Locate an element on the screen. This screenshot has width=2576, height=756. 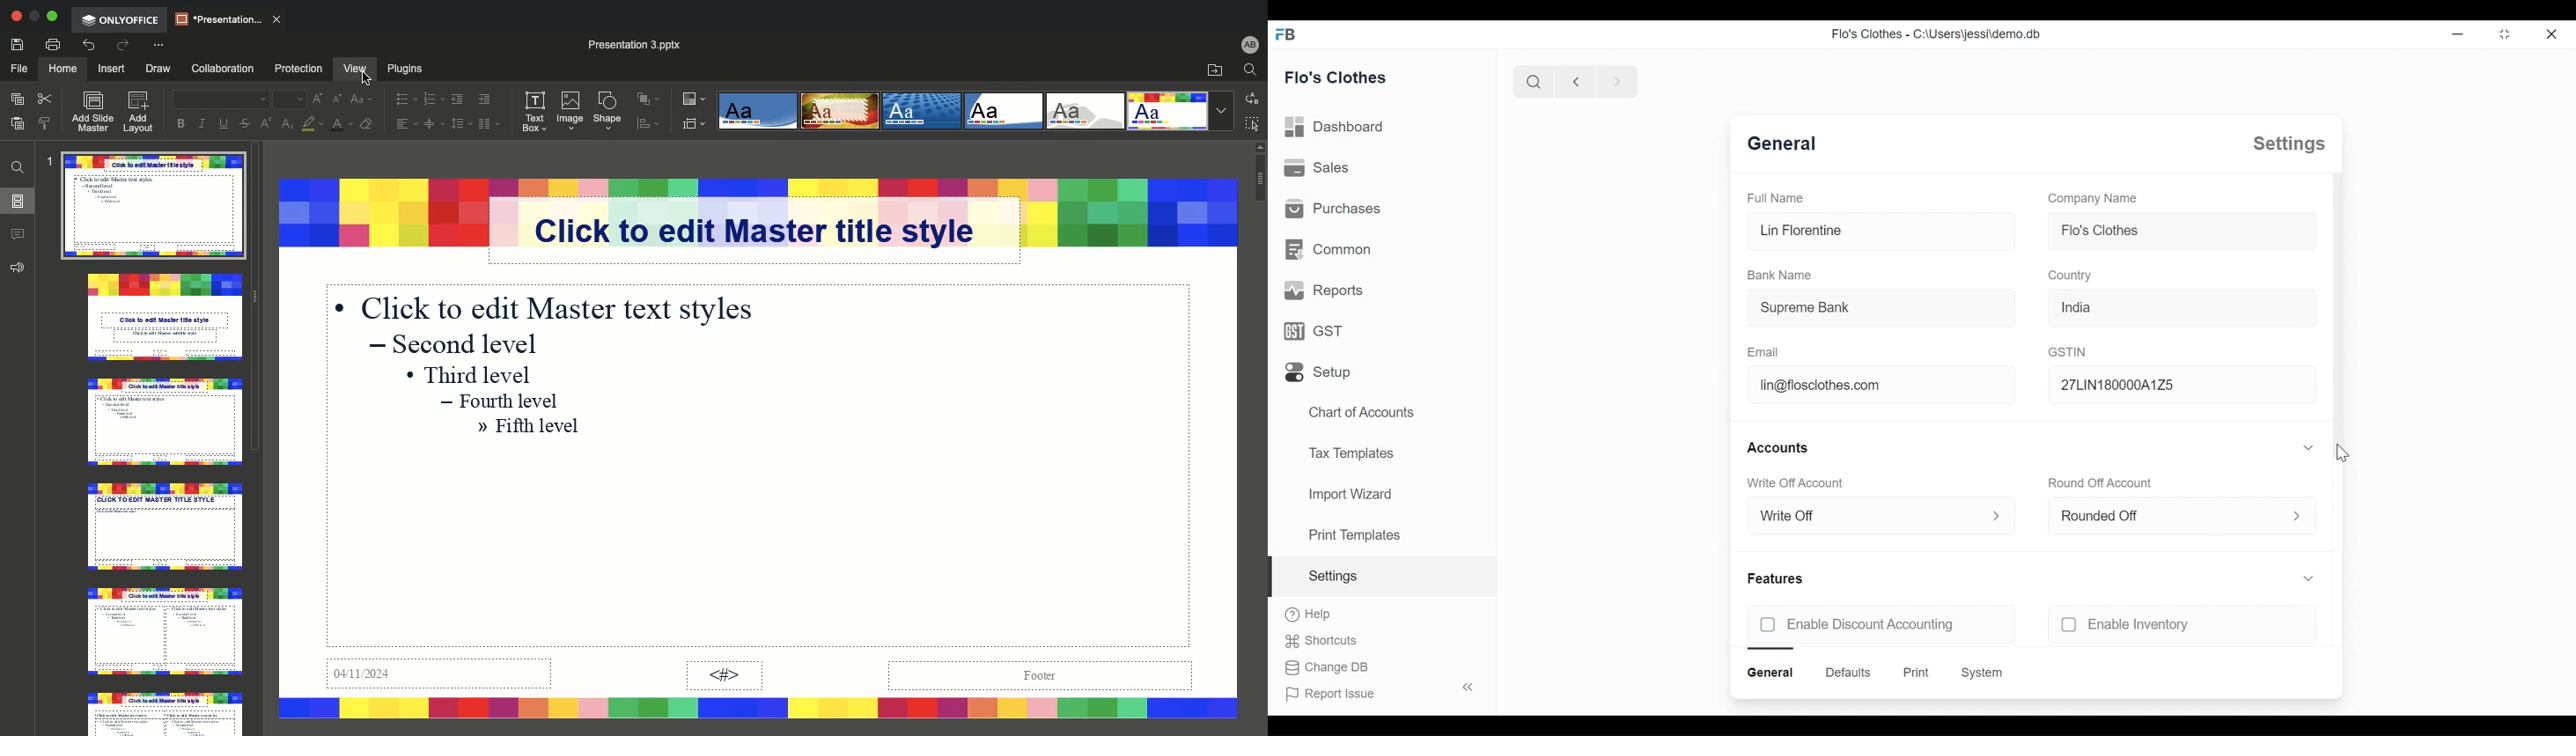
General is located at coordinates (1773, 673).